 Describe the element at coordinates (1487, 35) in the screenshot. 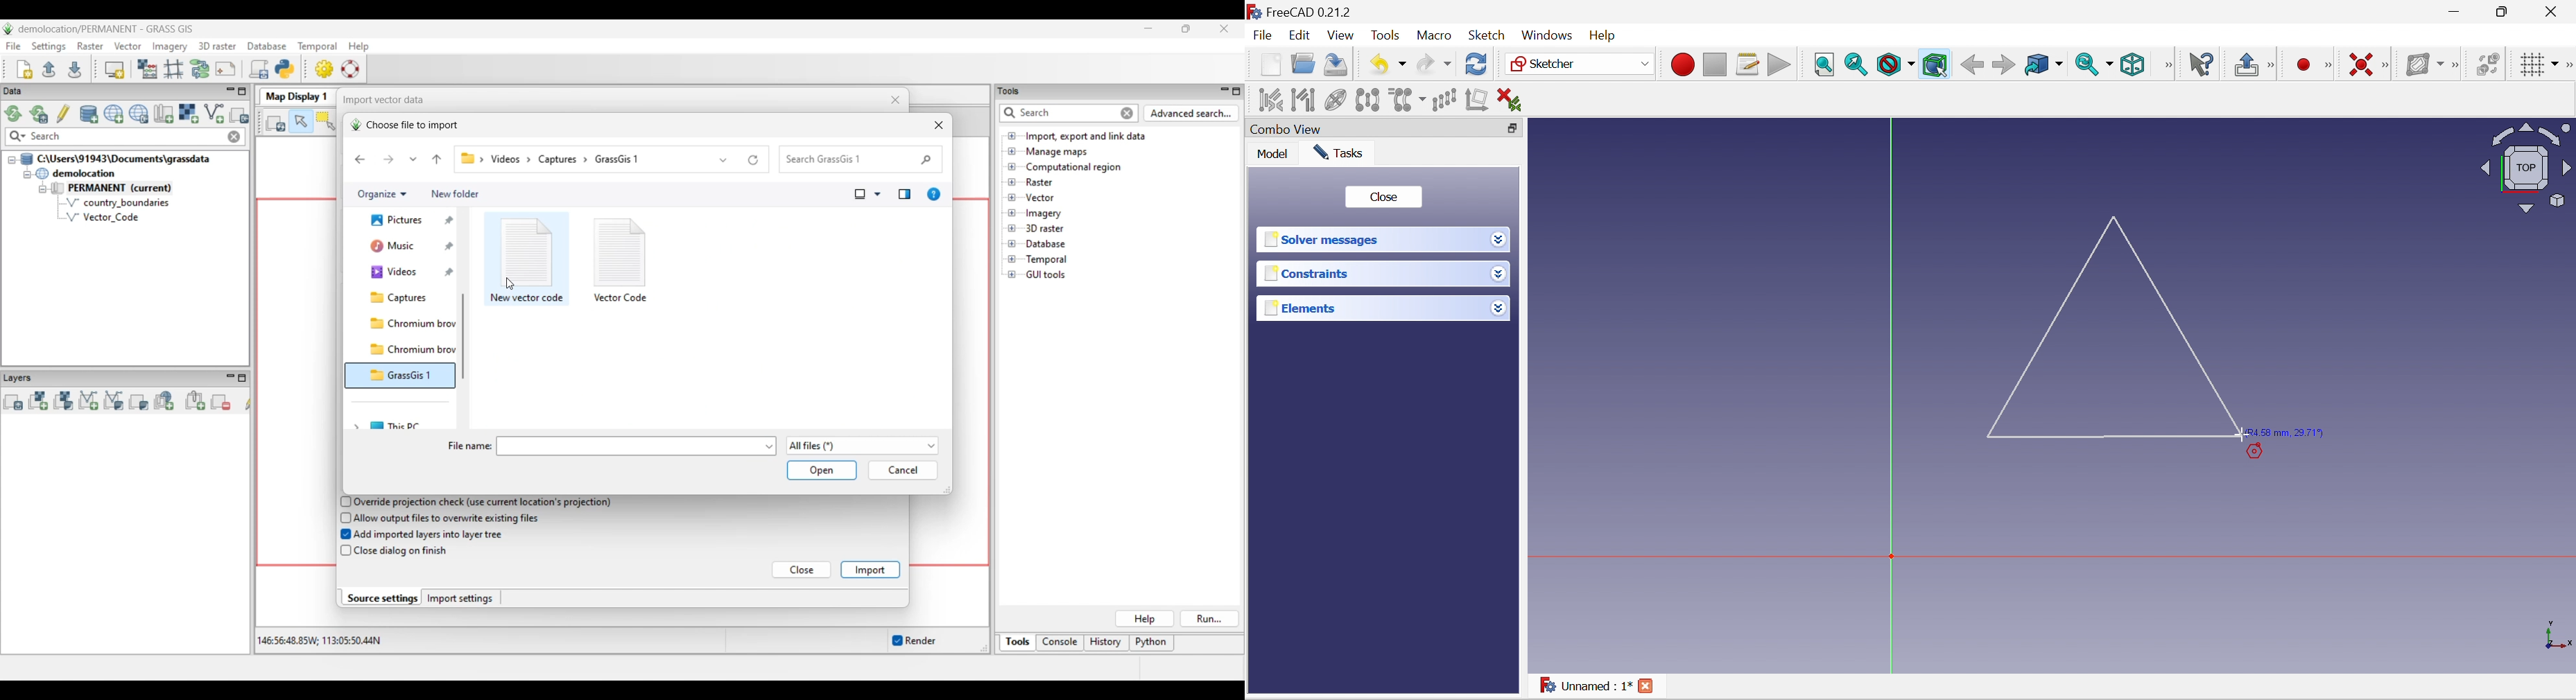

I see `Sketch` at that location.